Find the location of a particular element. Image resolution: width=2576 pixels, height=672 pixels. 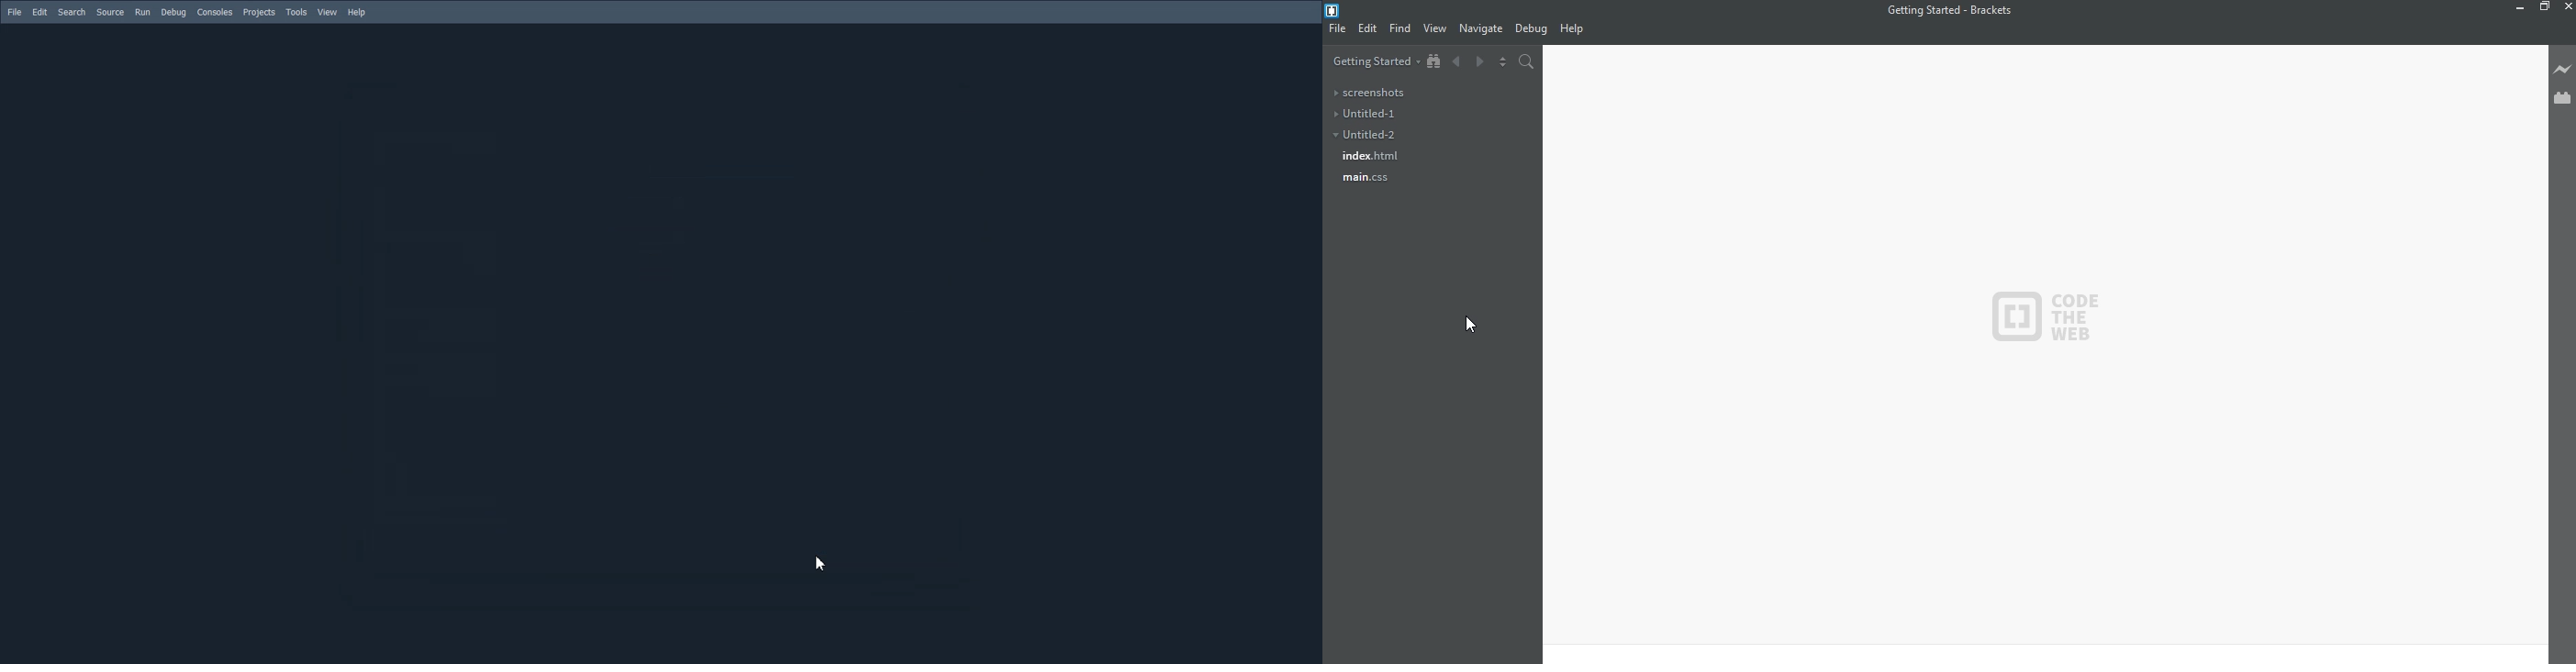

Source is located at coordinates (111, 12).